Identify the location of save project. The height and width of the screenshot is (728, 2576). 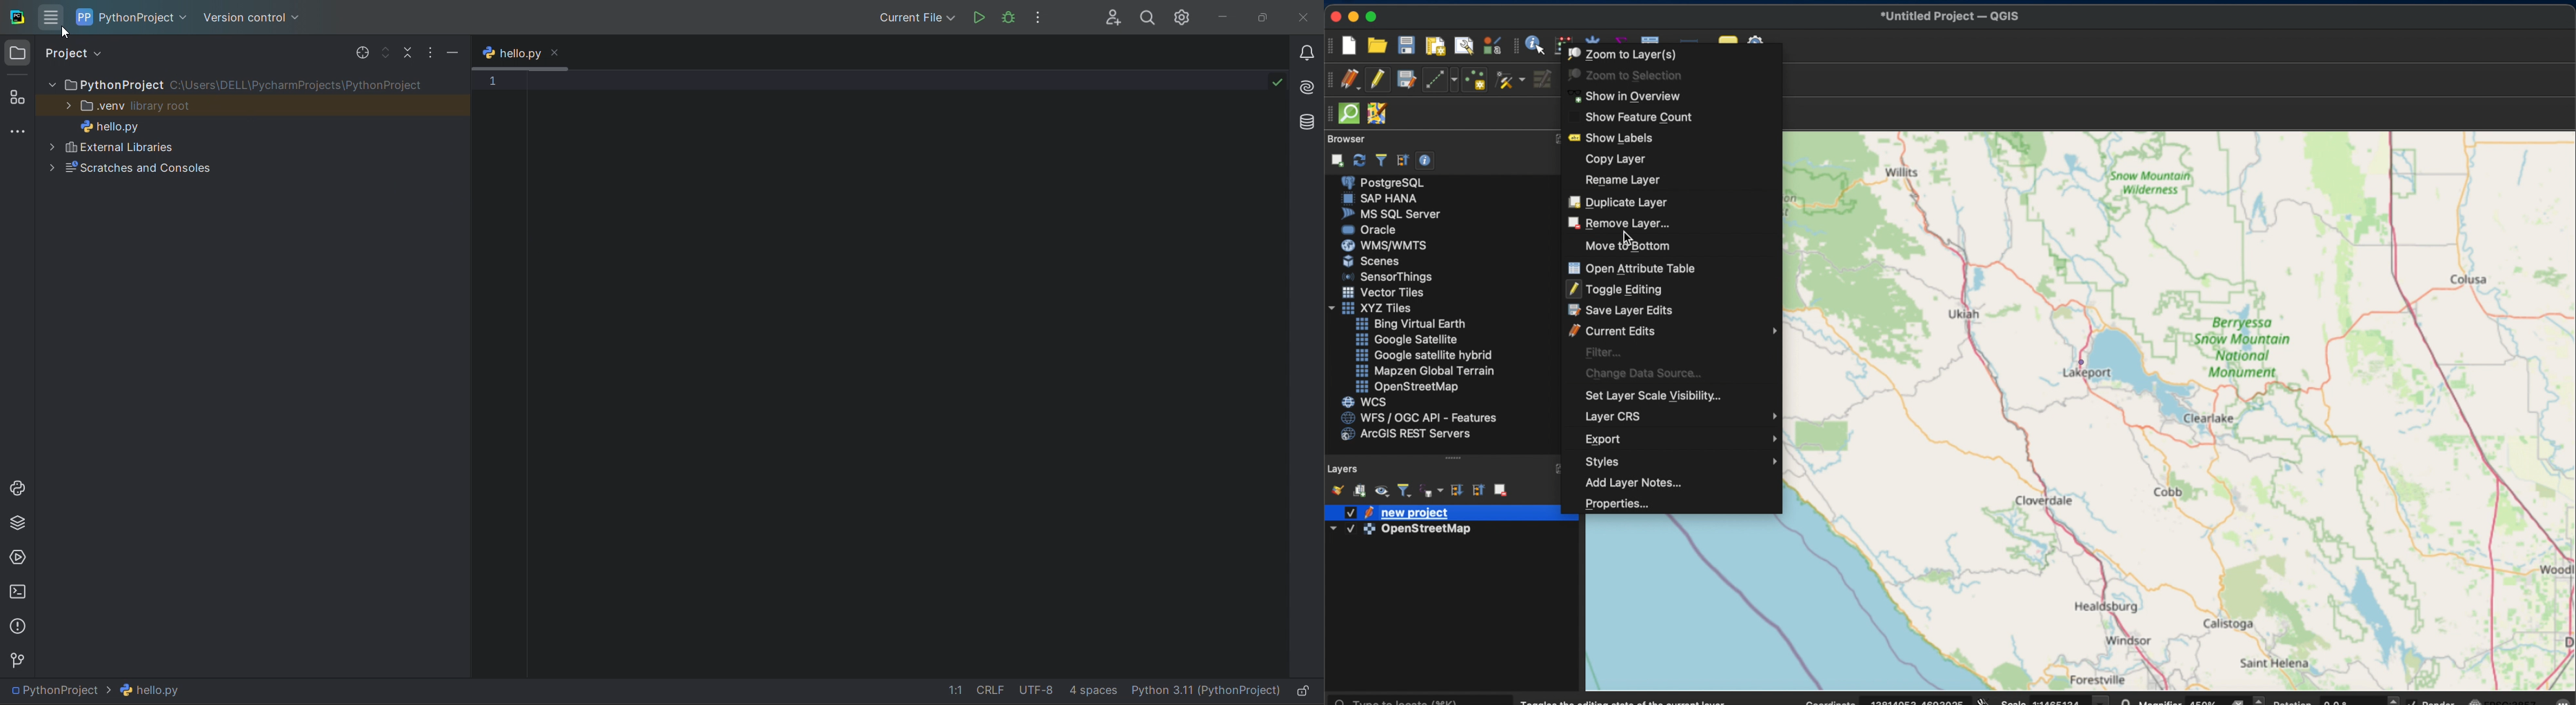
(1407, 46).